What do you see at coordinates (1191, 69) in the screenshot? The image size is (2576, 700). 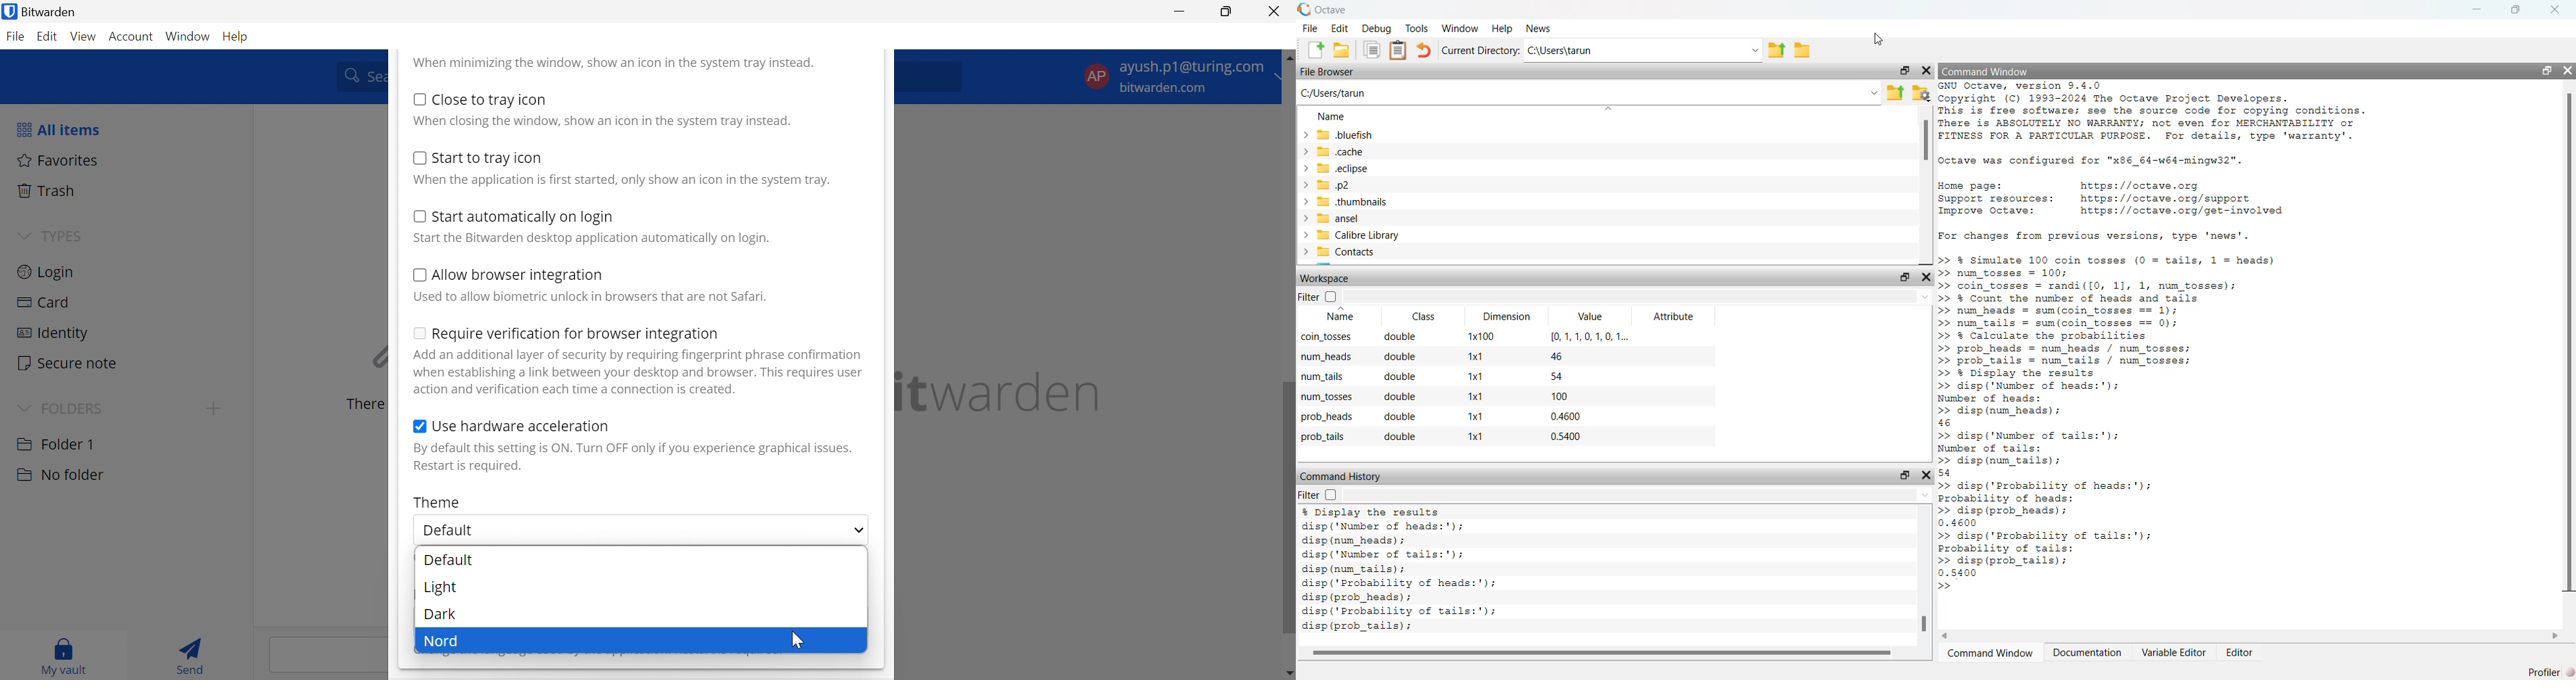 I see `ayush.p1@turing.com` at bounding box center [1191, 69].